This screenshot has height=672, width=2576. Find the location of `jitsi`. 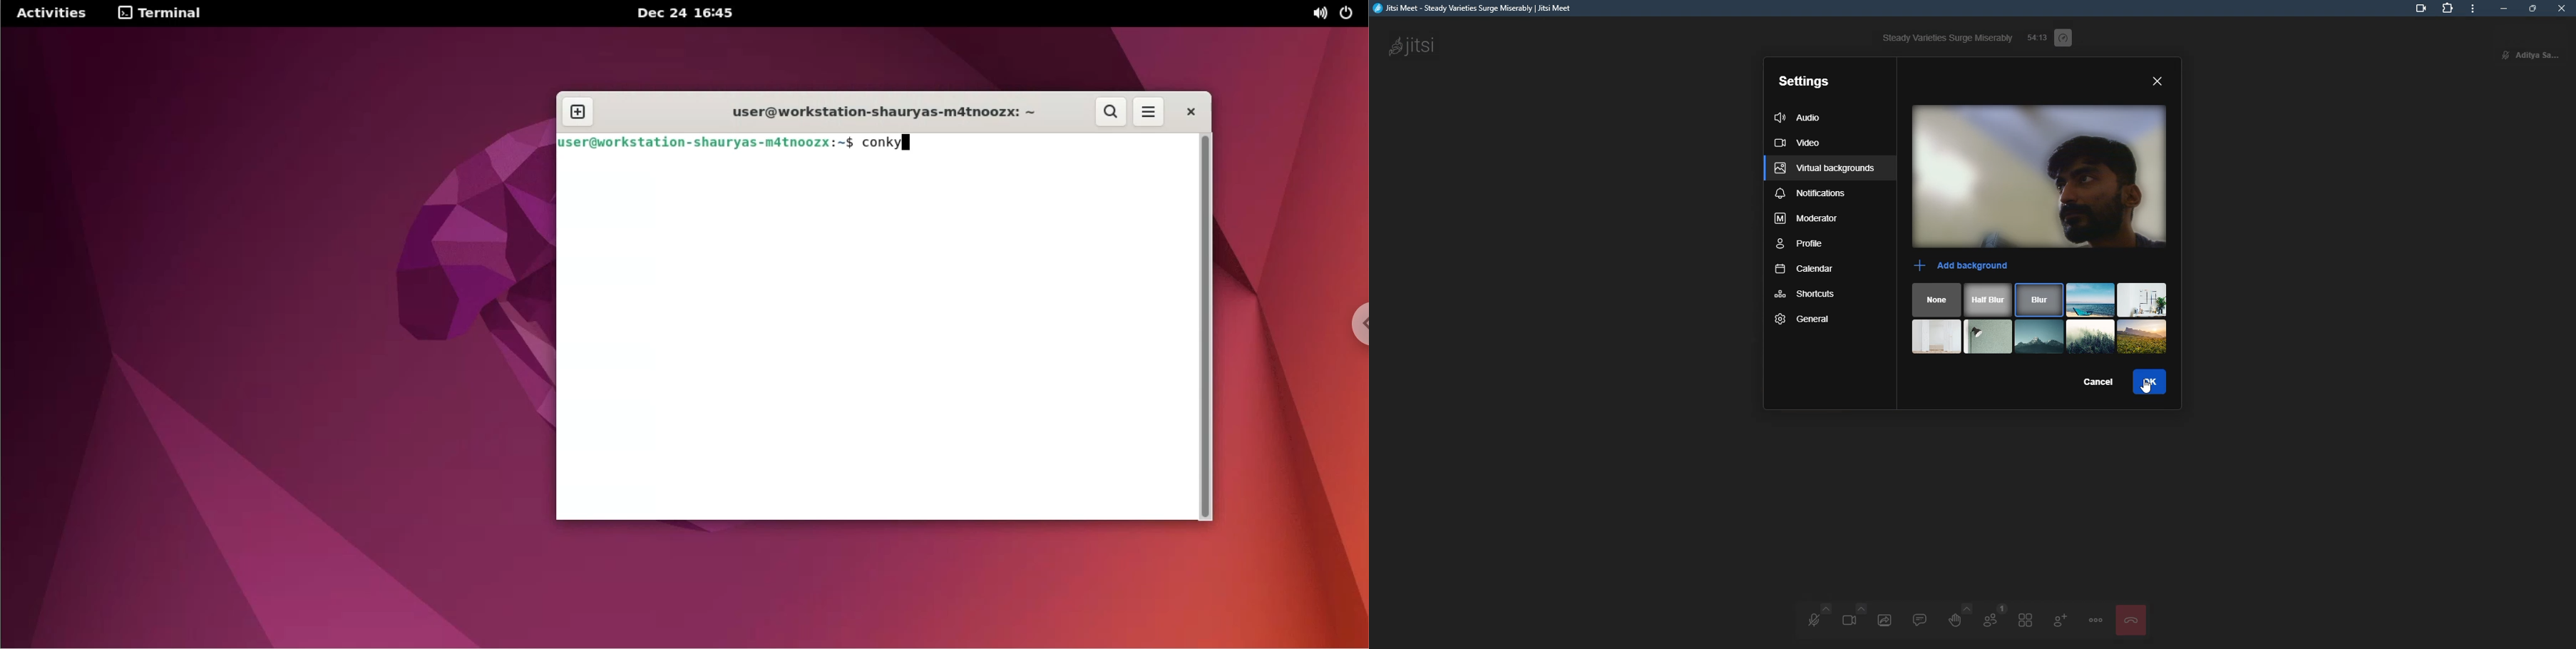

jitsi is located at coordinates (1410, 44).